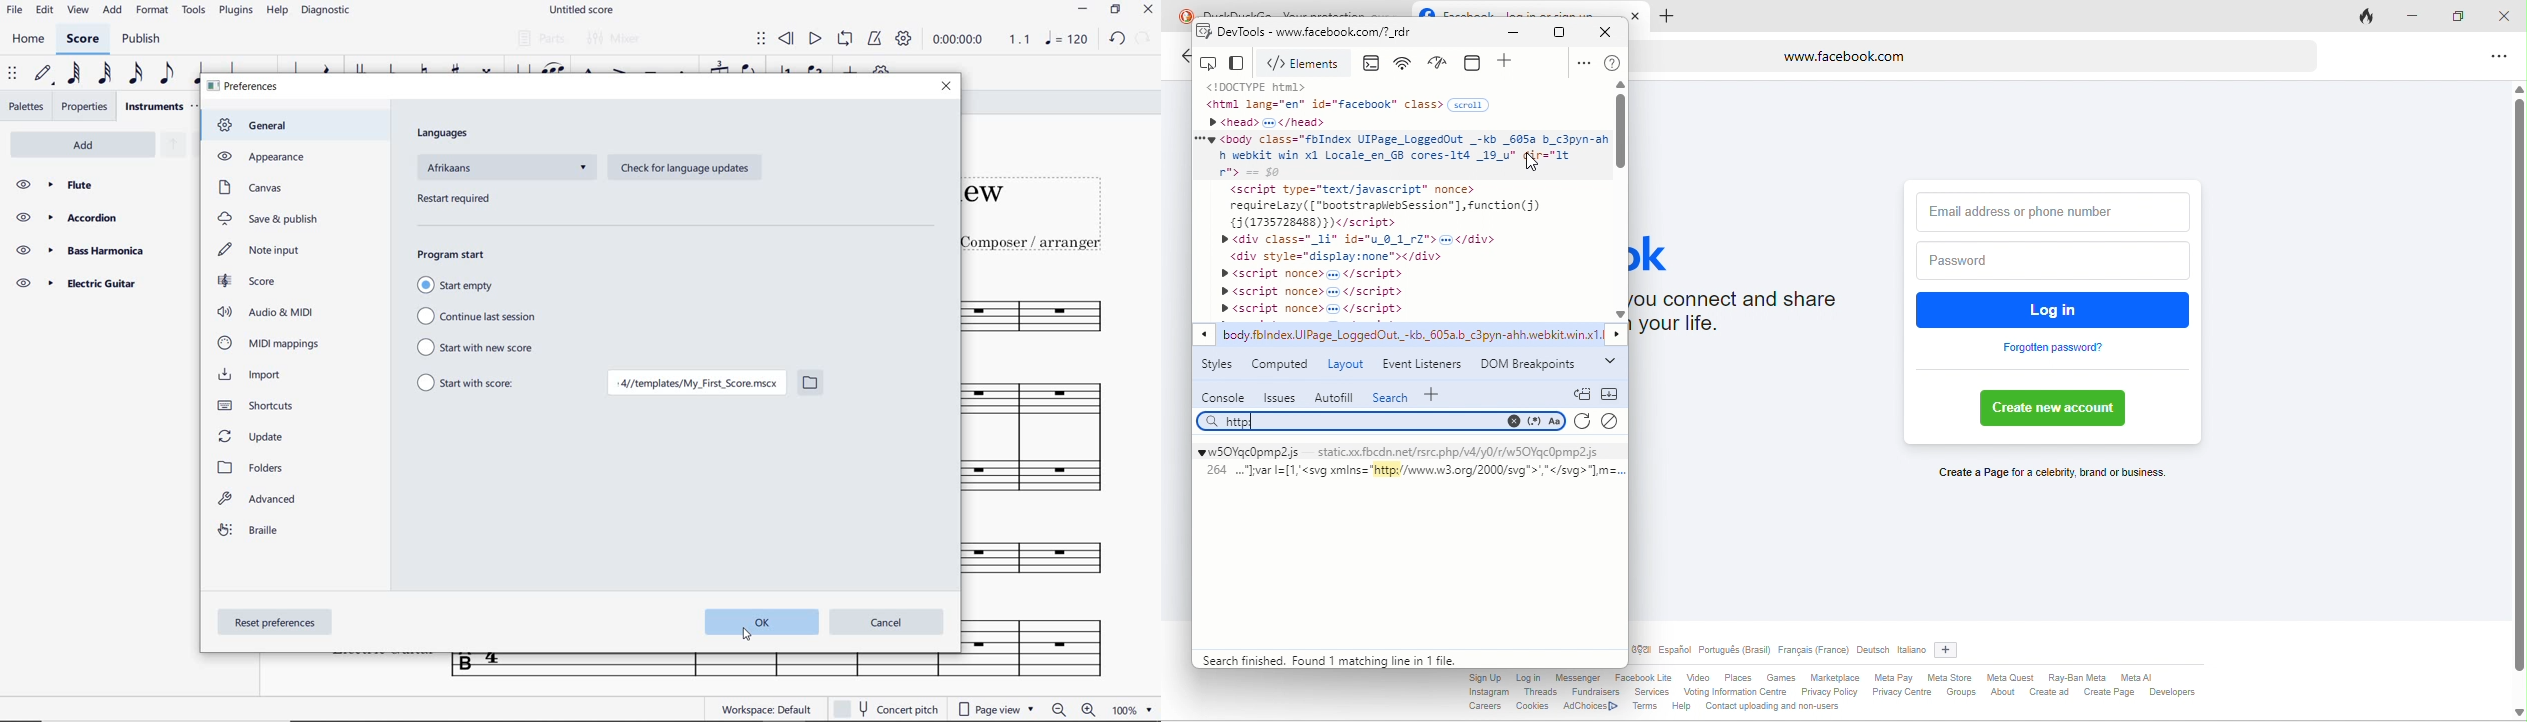 The height and width of the screenshot is (728, 2548). I want to click on log in, so click(2055, 309).